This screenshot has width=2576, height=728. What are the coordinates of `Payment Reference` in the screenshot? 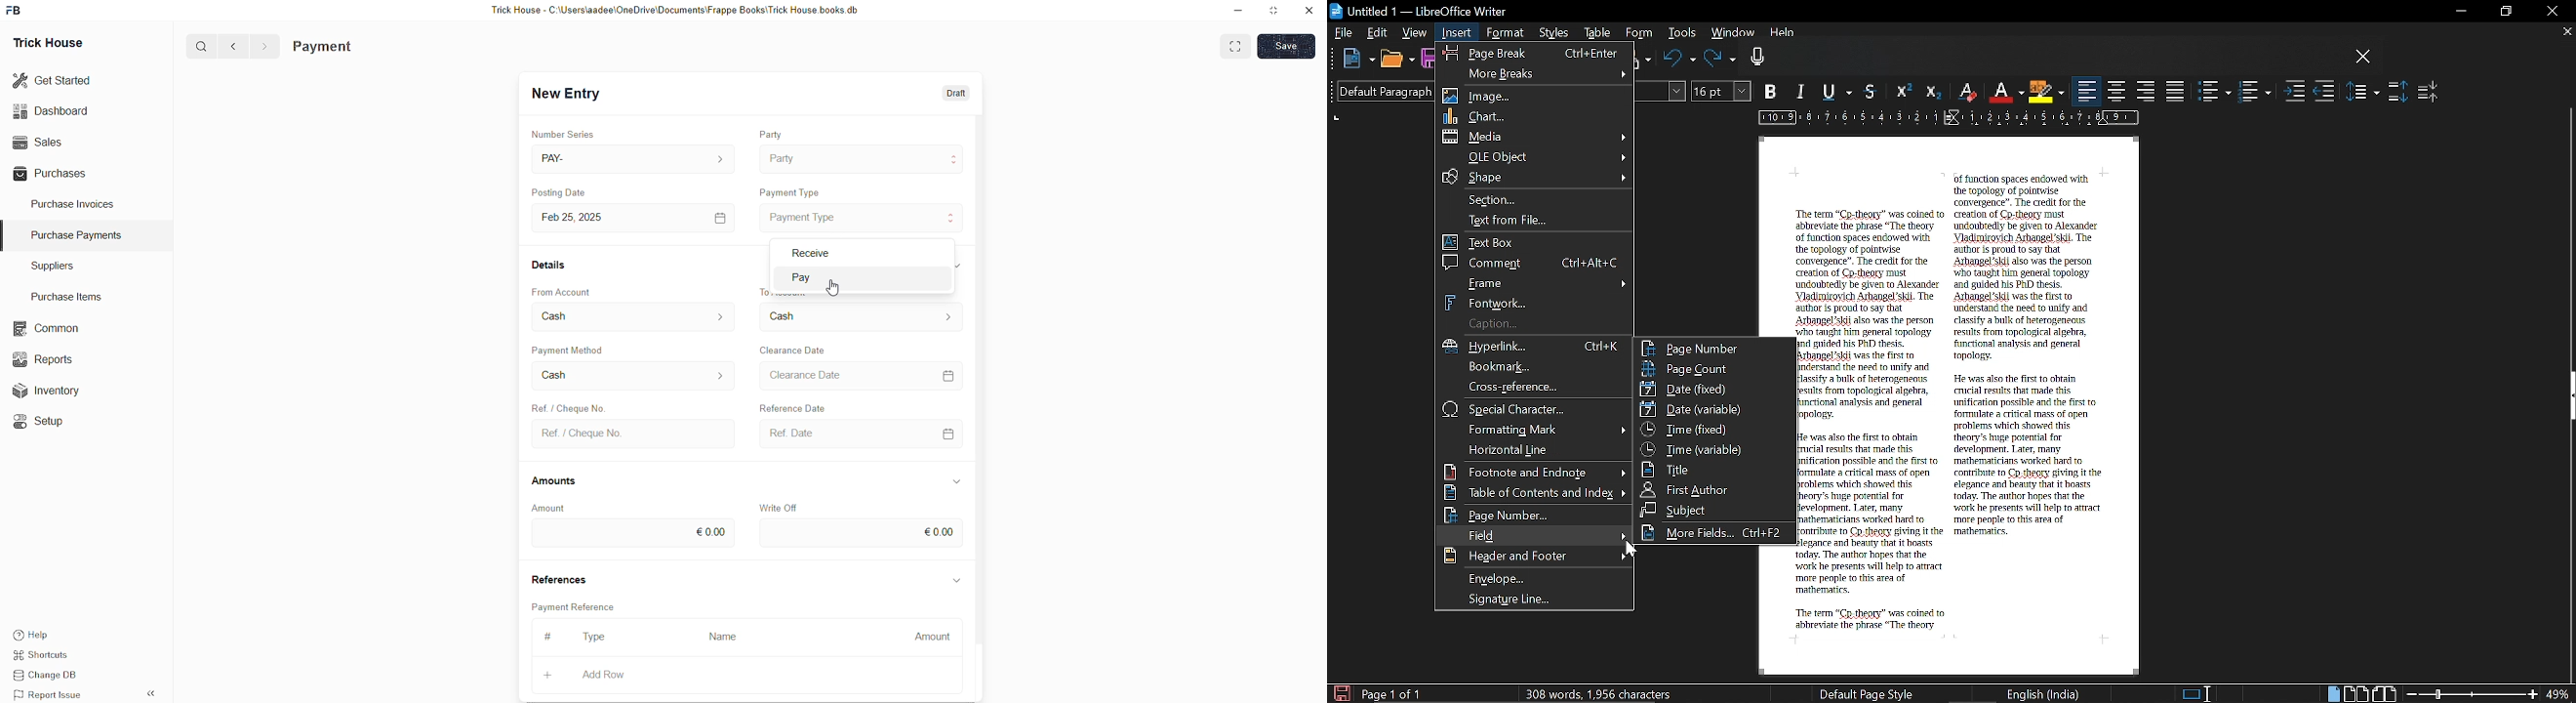 It's located at (581, 605).